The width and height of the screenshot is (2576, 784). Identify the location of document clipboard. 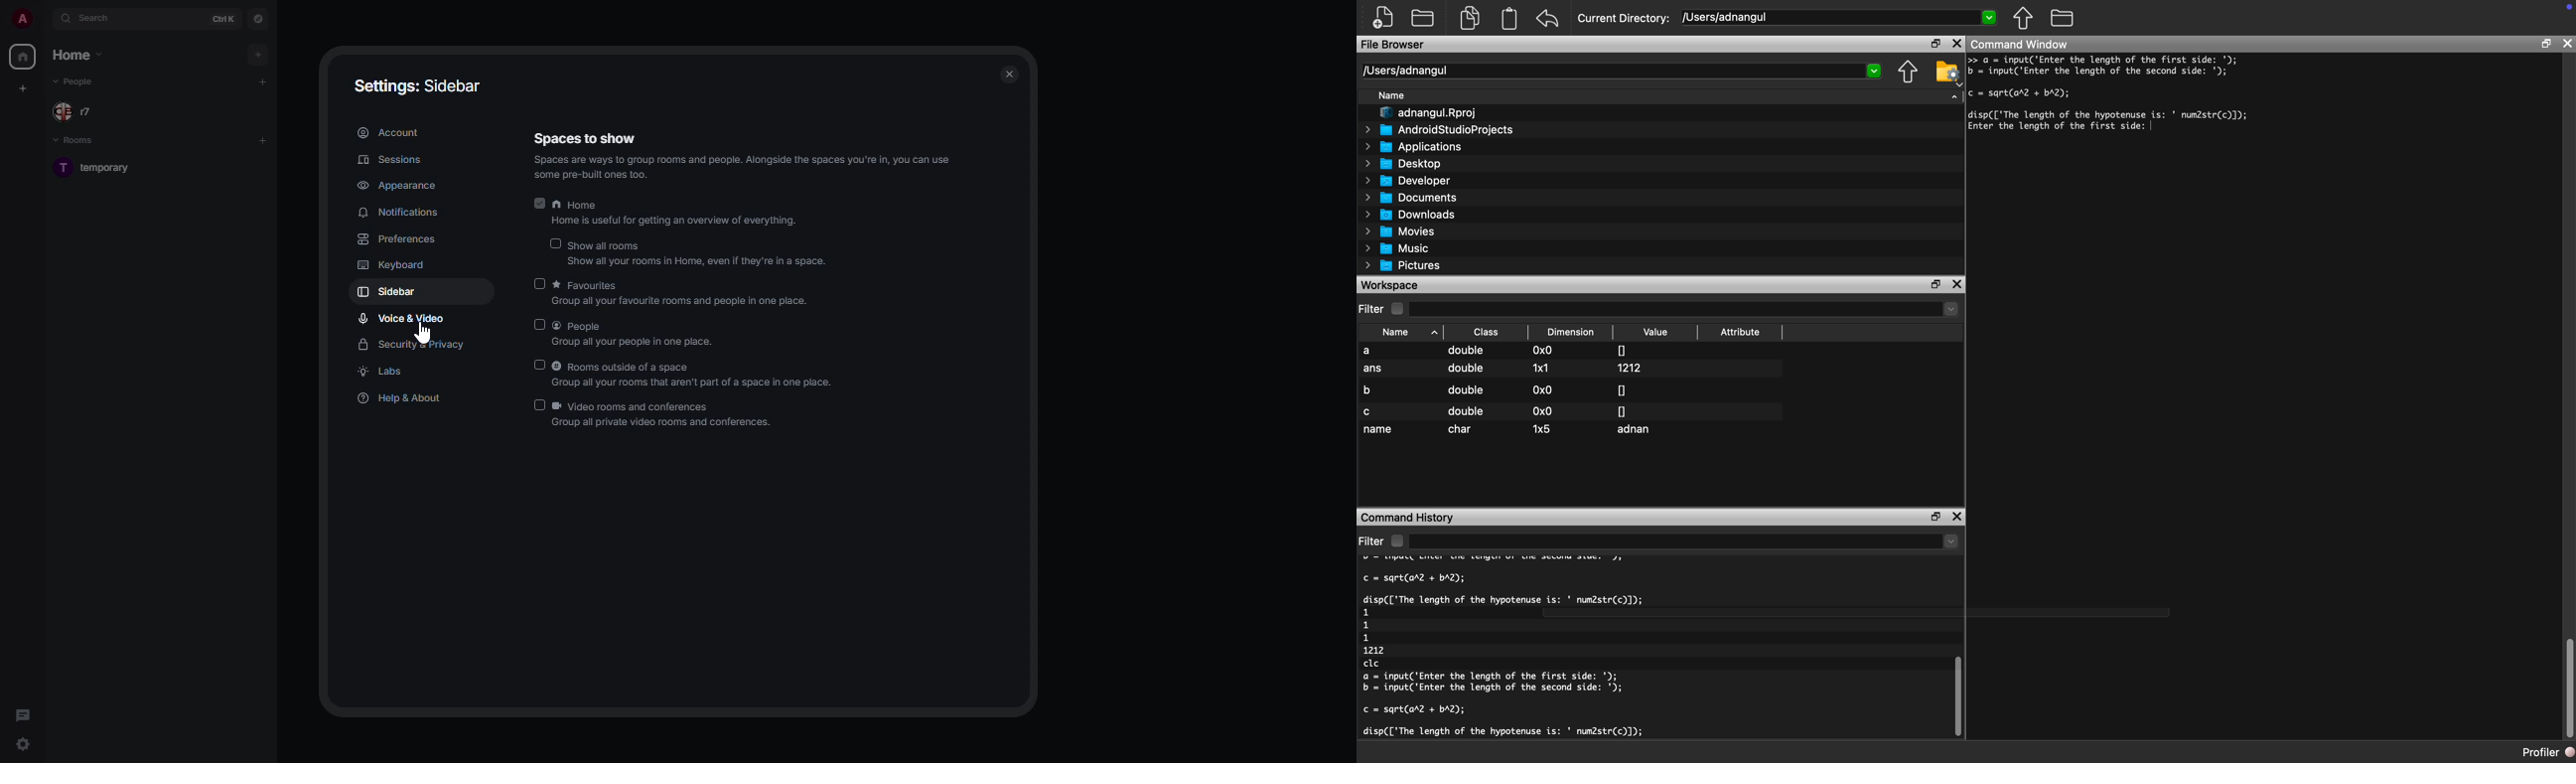
(1507, 19).